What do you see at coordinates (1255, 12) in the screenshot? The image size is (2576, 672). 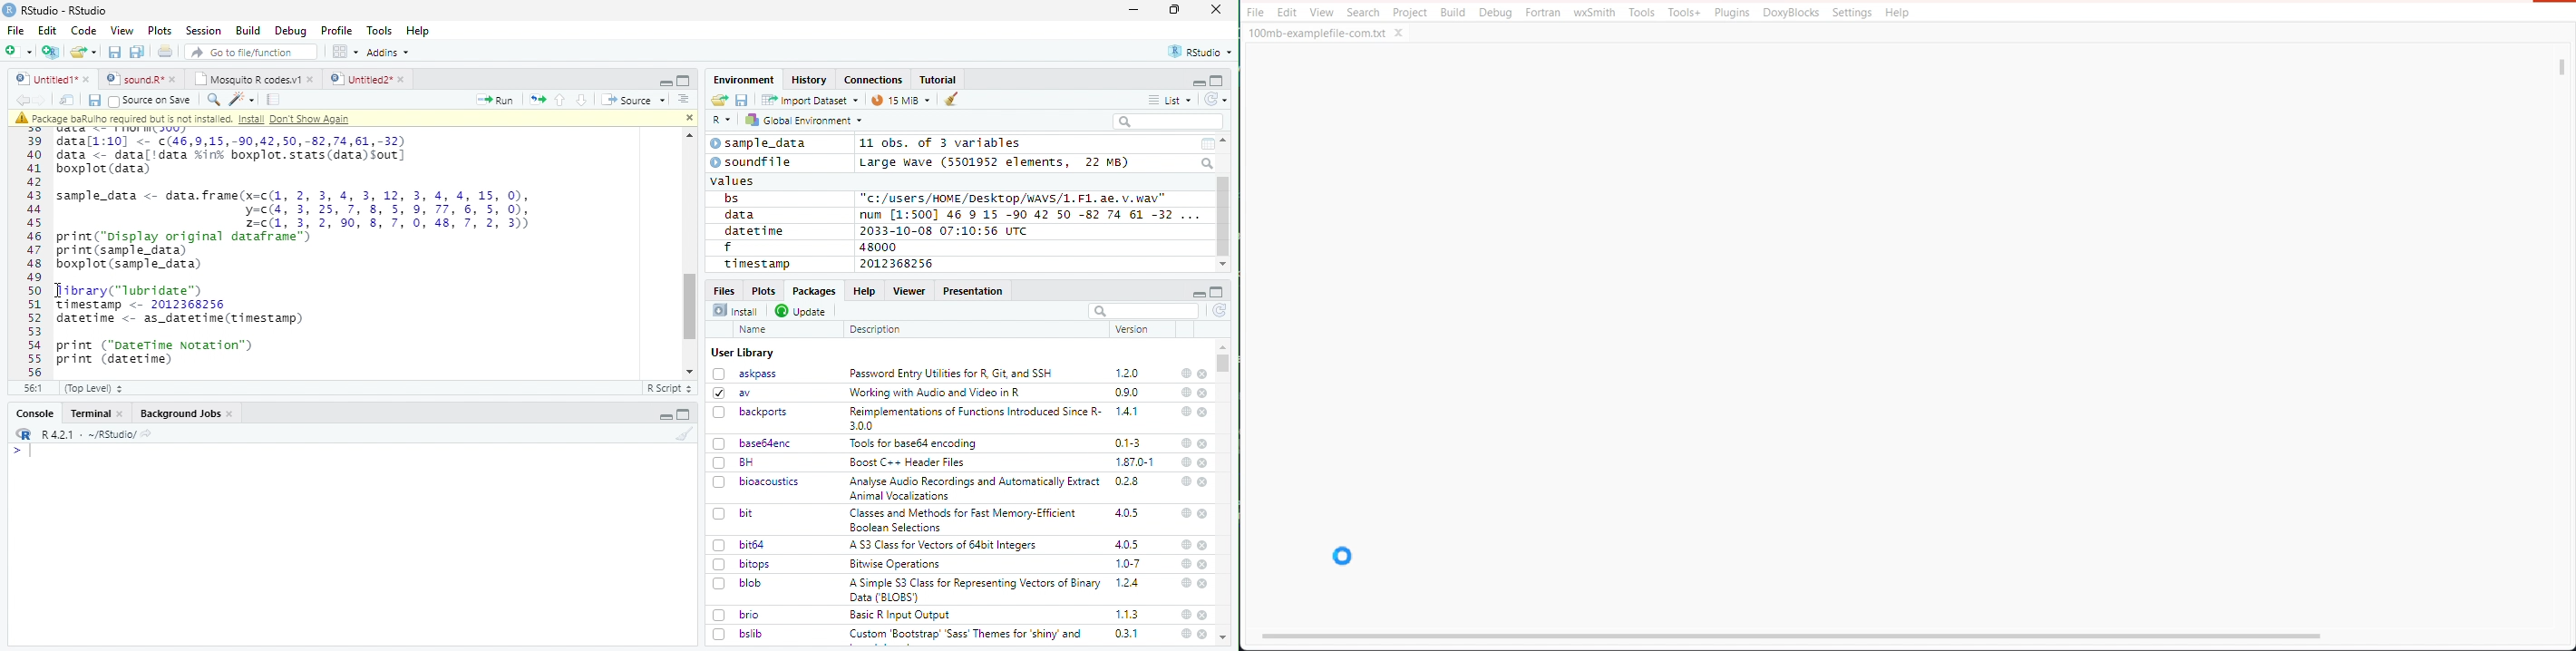 I see `File` at bounding box center [1255, 12].